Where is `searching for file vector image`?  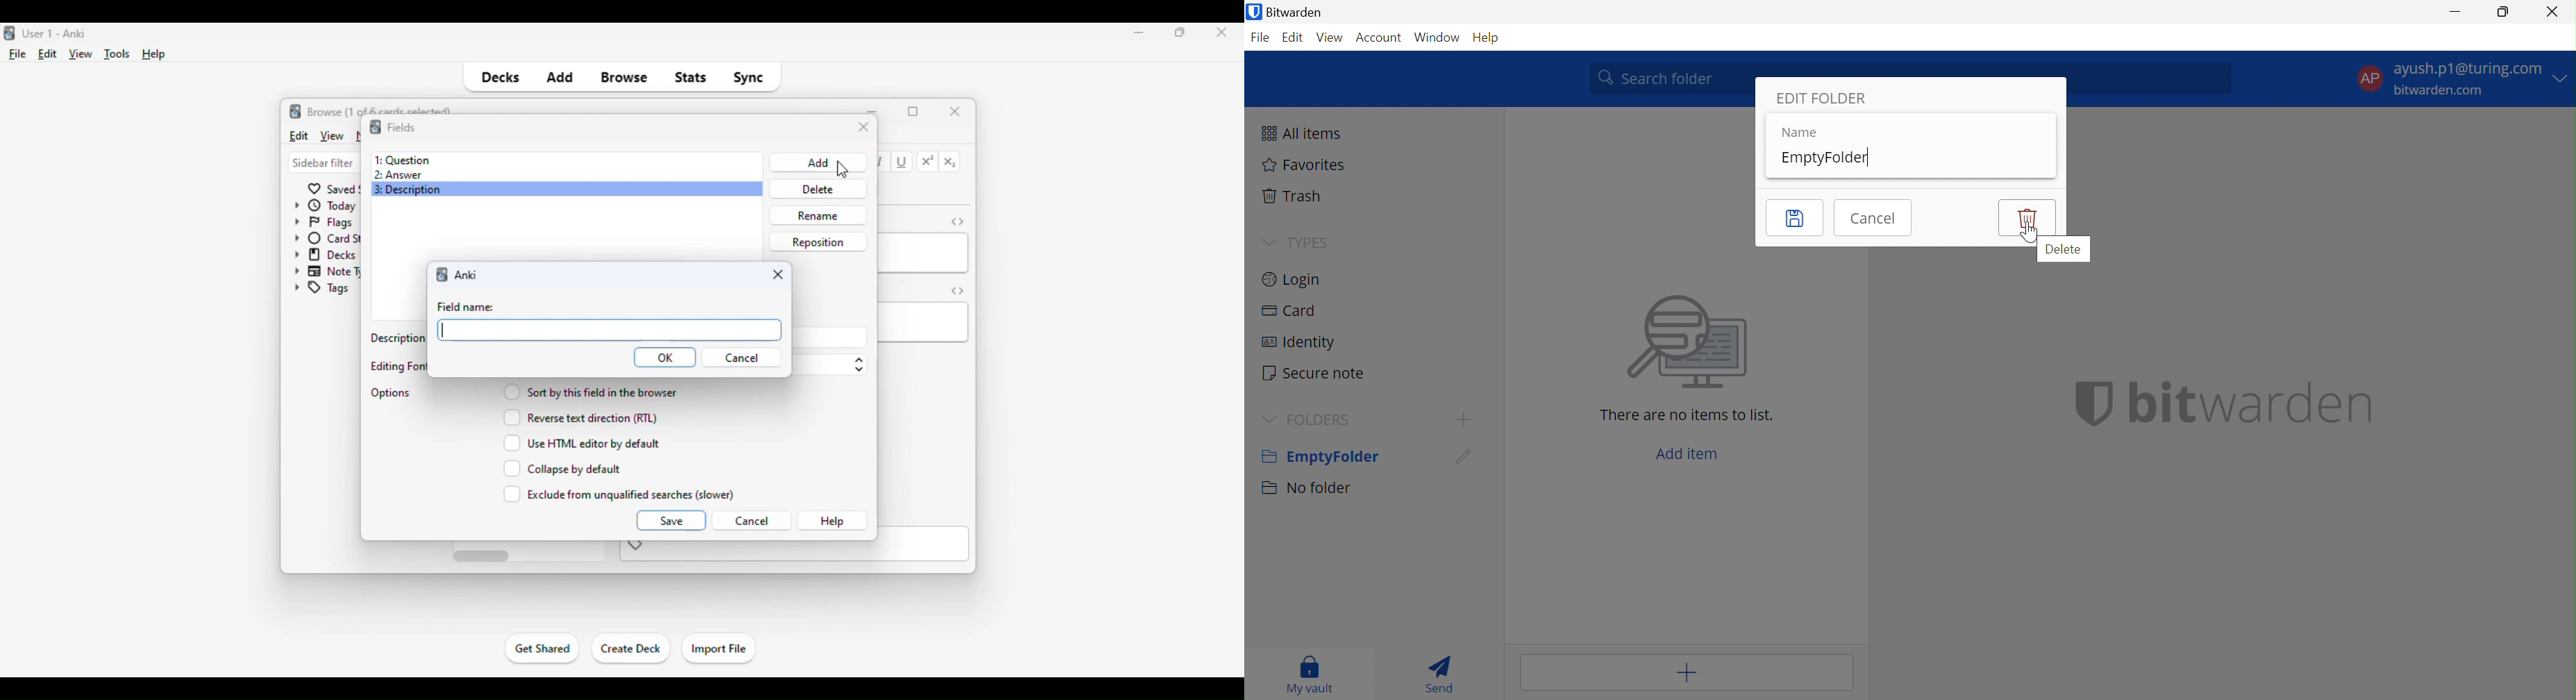 searching for file vector image is located at coordinates (1681, 344).